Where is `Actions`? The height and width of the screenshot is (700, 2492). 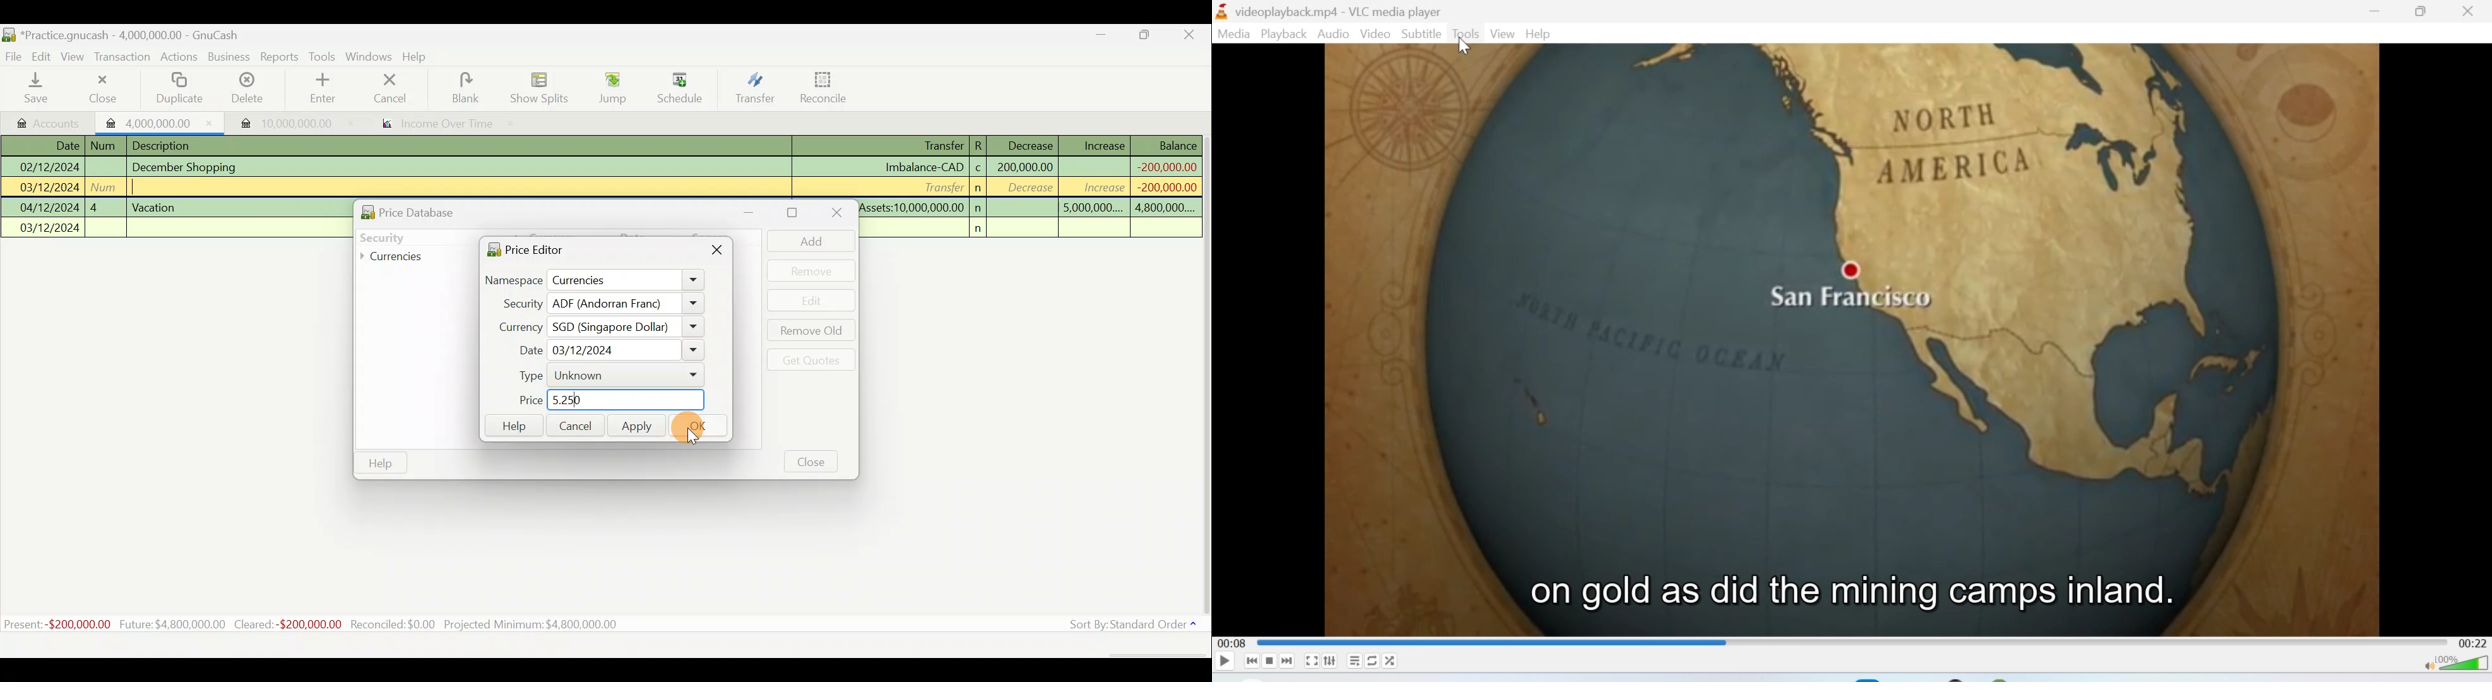 Actions is located at coordinates (181, 57).